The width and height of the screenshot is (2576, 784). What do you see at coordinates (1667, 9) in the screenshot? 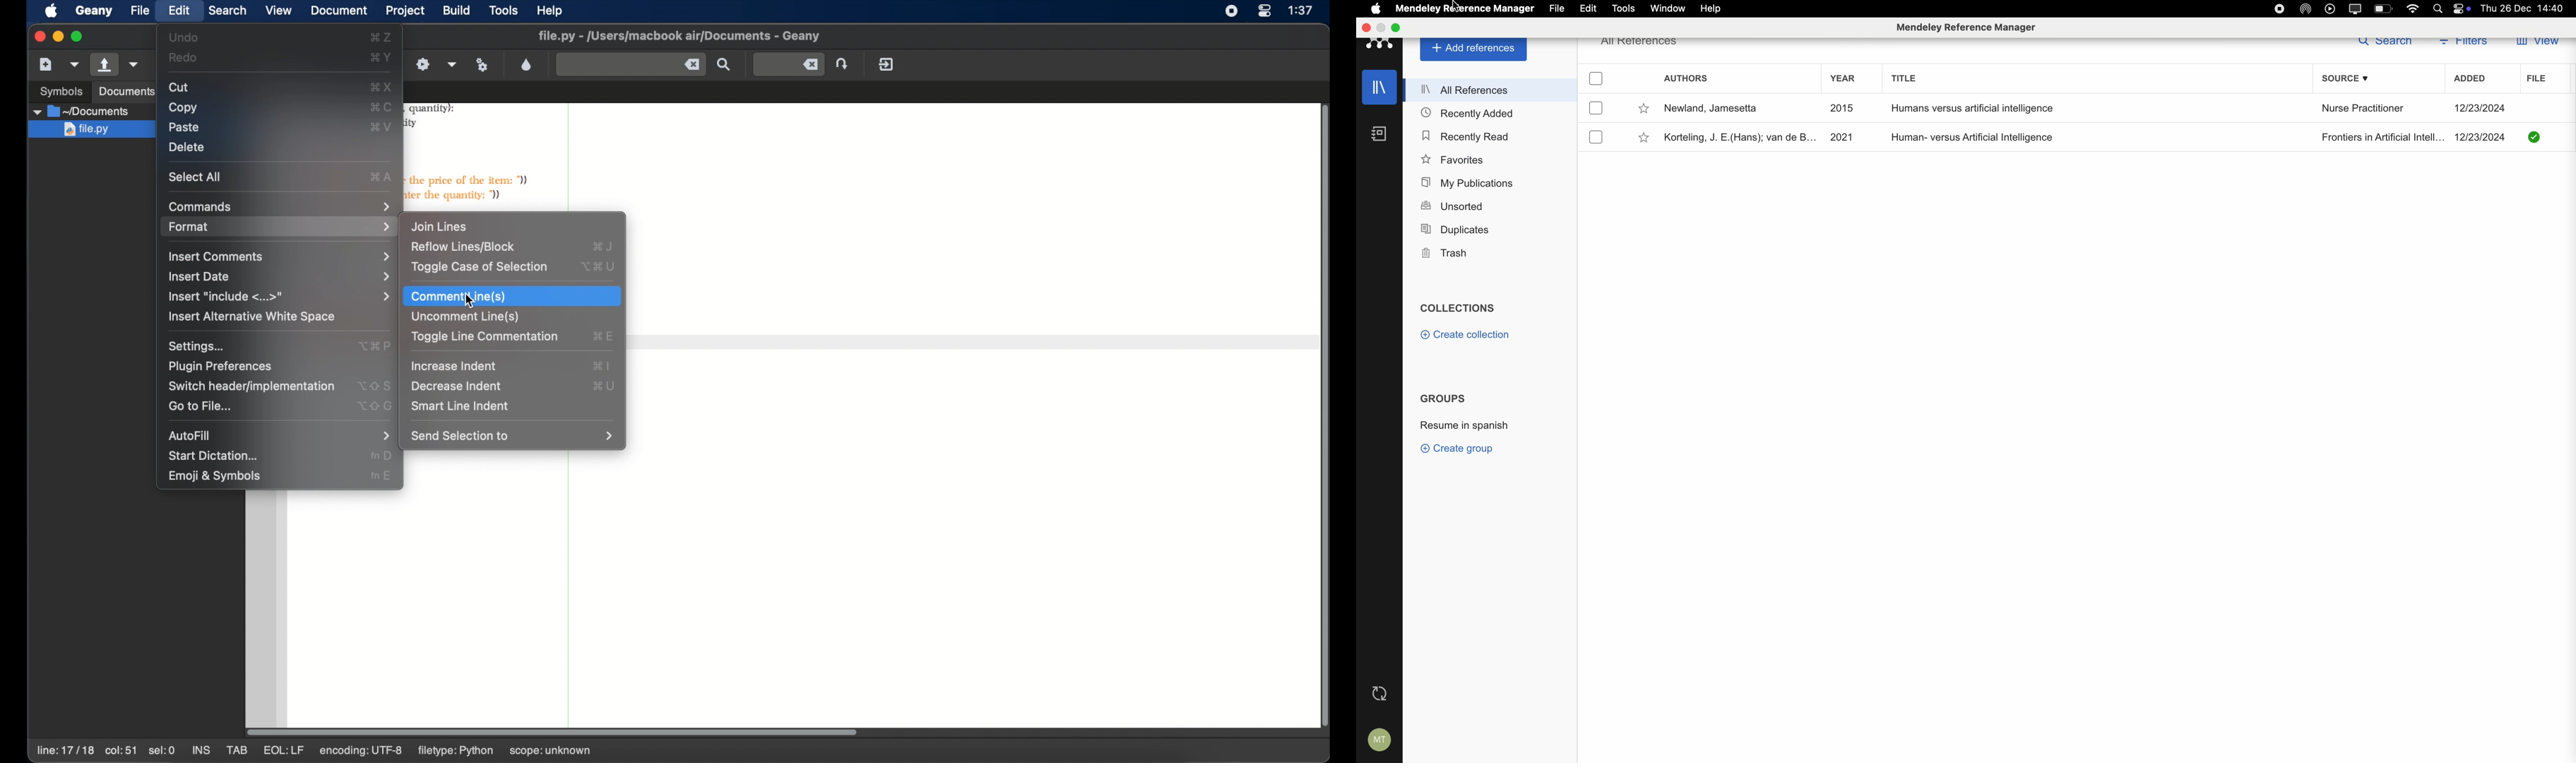
I see `window` at bounding box center [1667, 9].